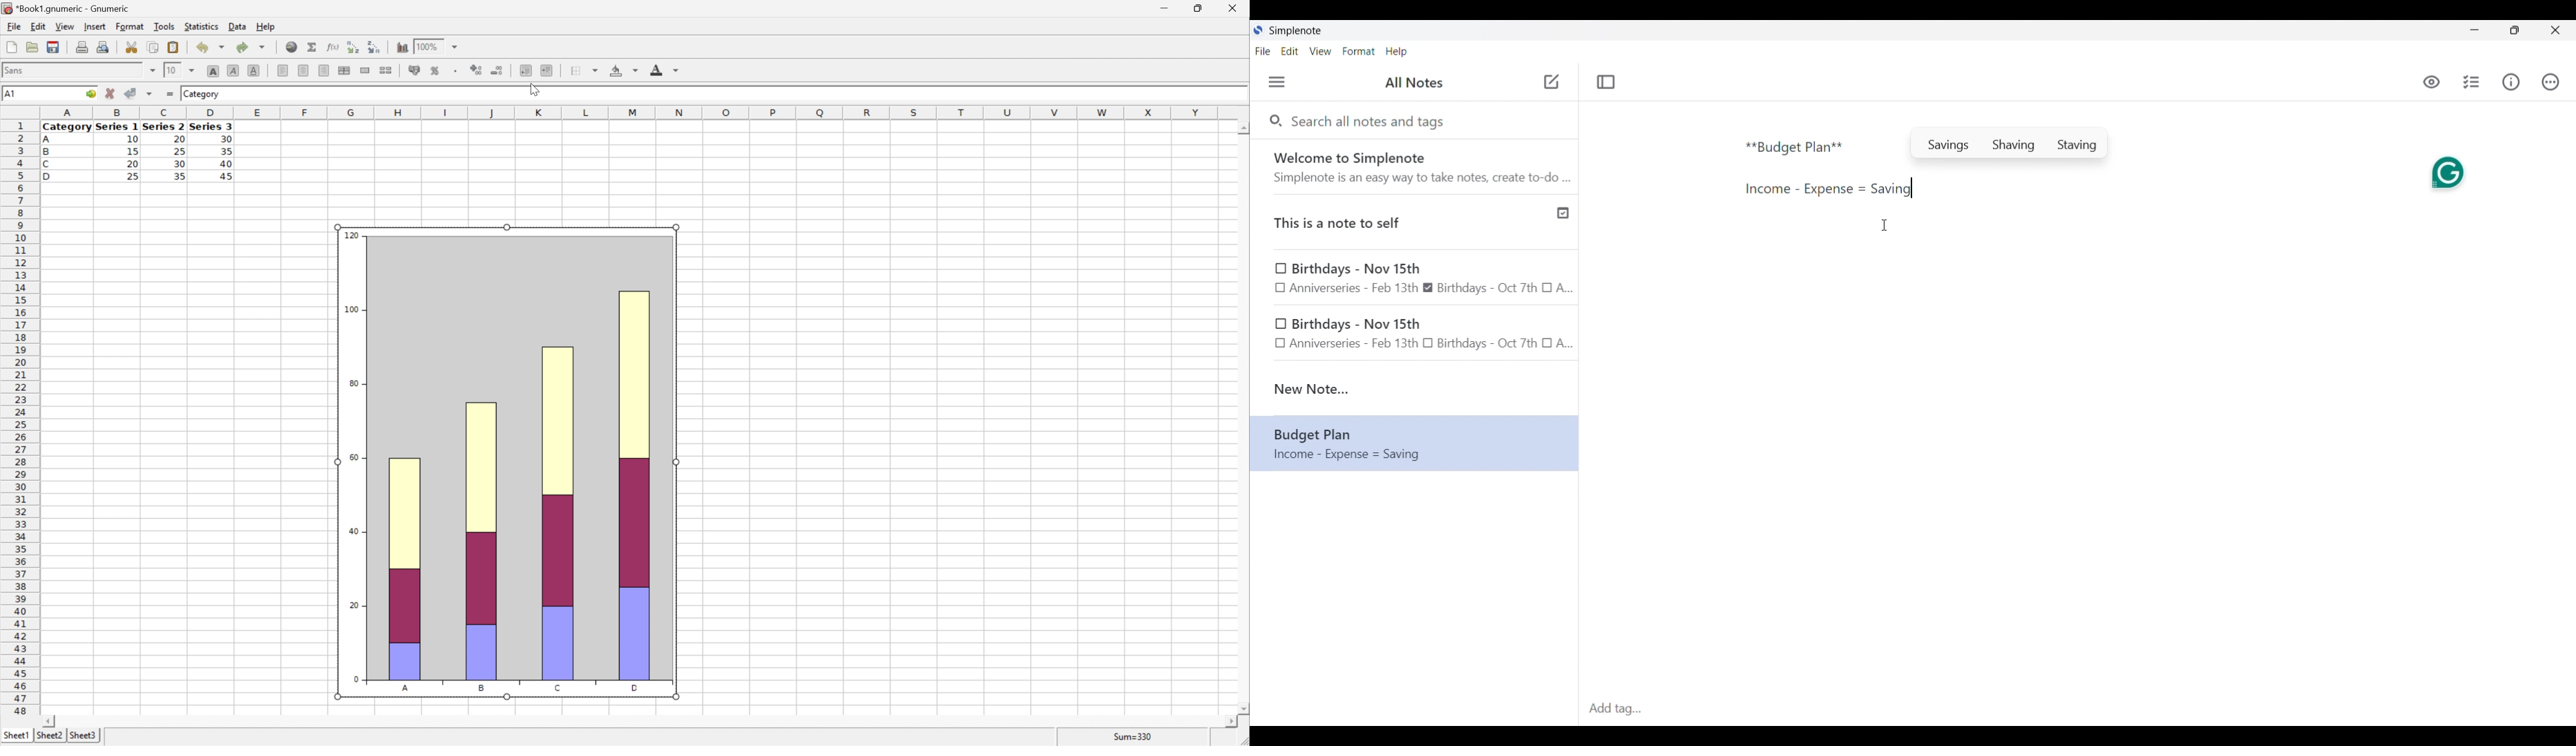 This screenshot has width=2576, height=756. What do you see at coordinates (133, 47) in the screenshot?
I see `Cut selection` at bounding box center [133, 47].